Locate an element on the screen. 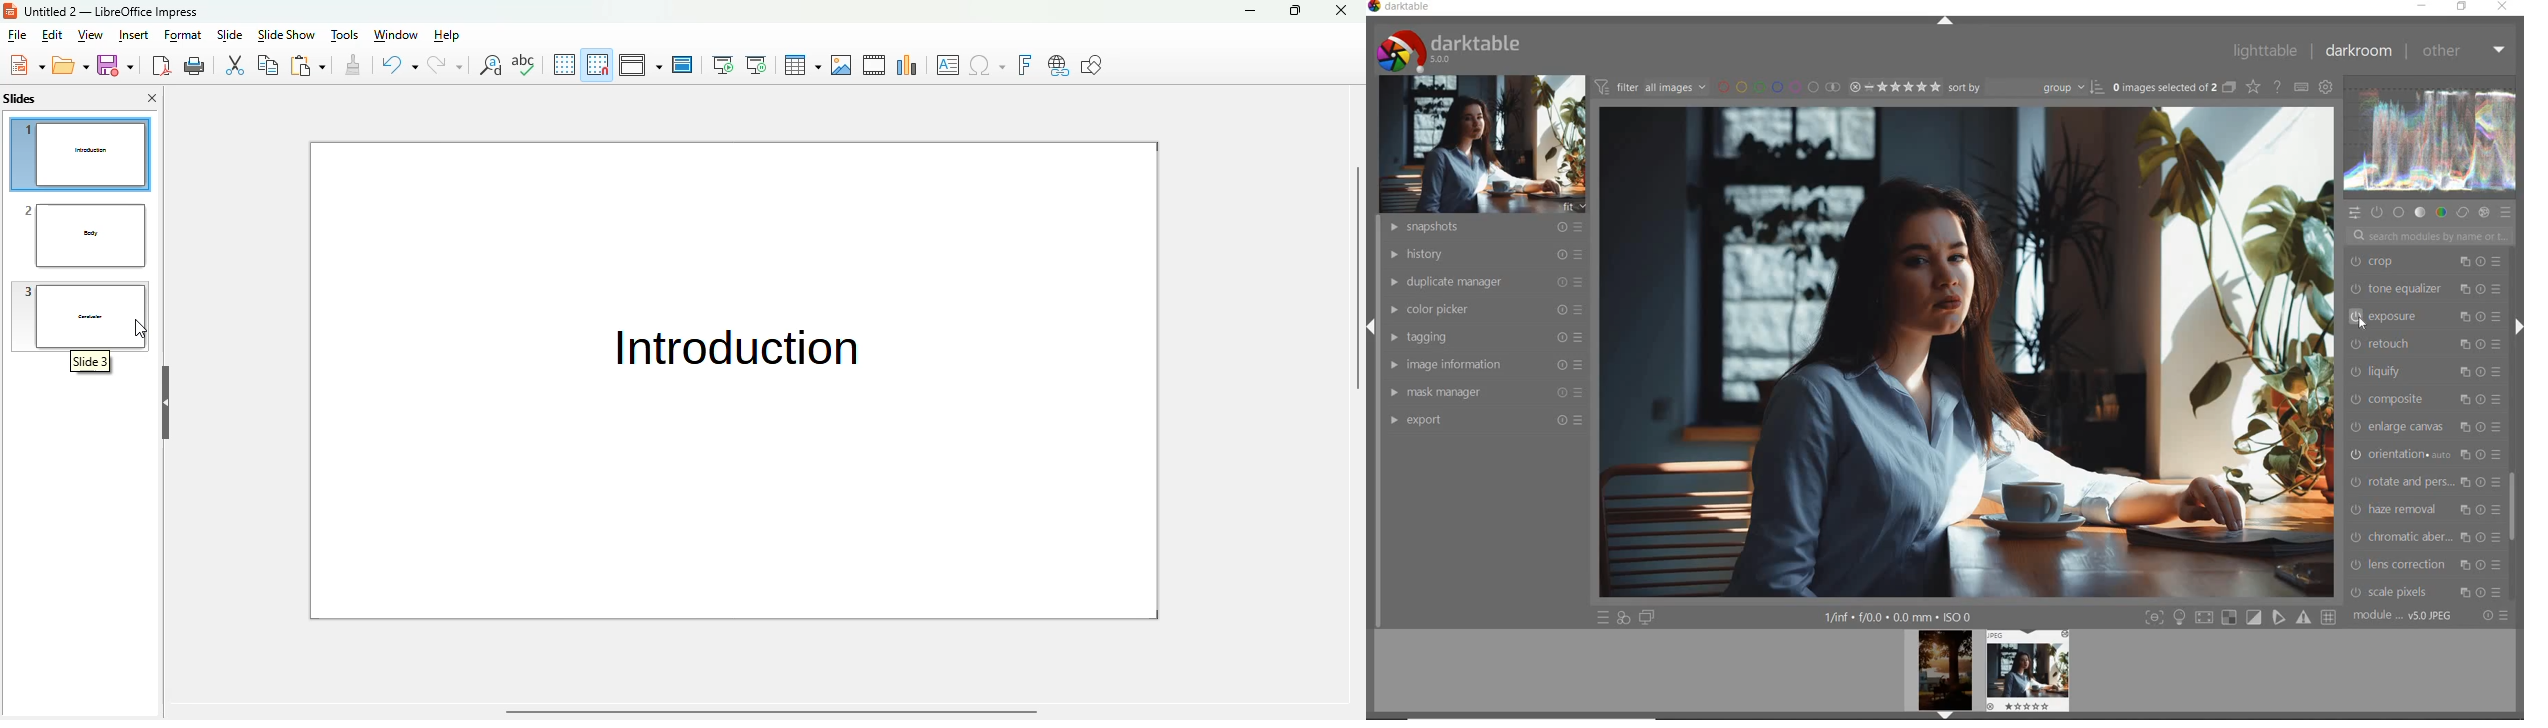  copy is located at coordinates (268, 64).